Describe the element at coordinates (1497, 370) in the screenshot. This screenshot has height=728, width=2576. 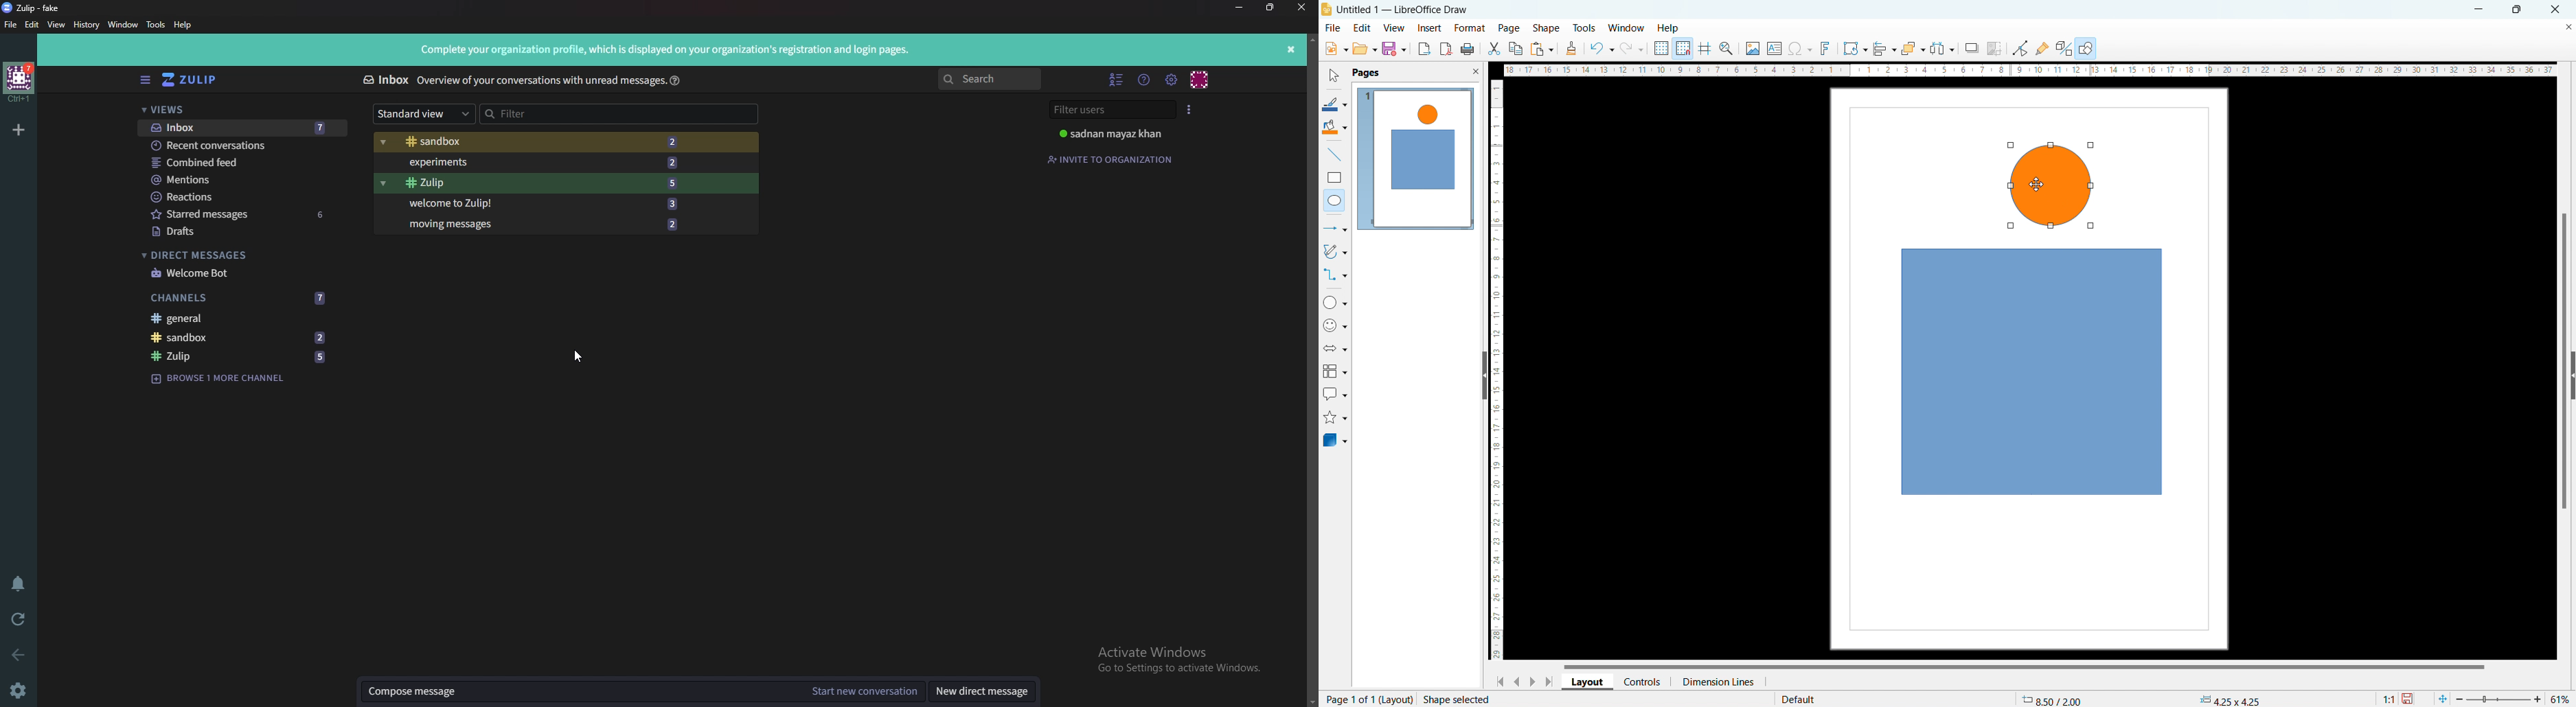
I see `vertical ruler` at that location.